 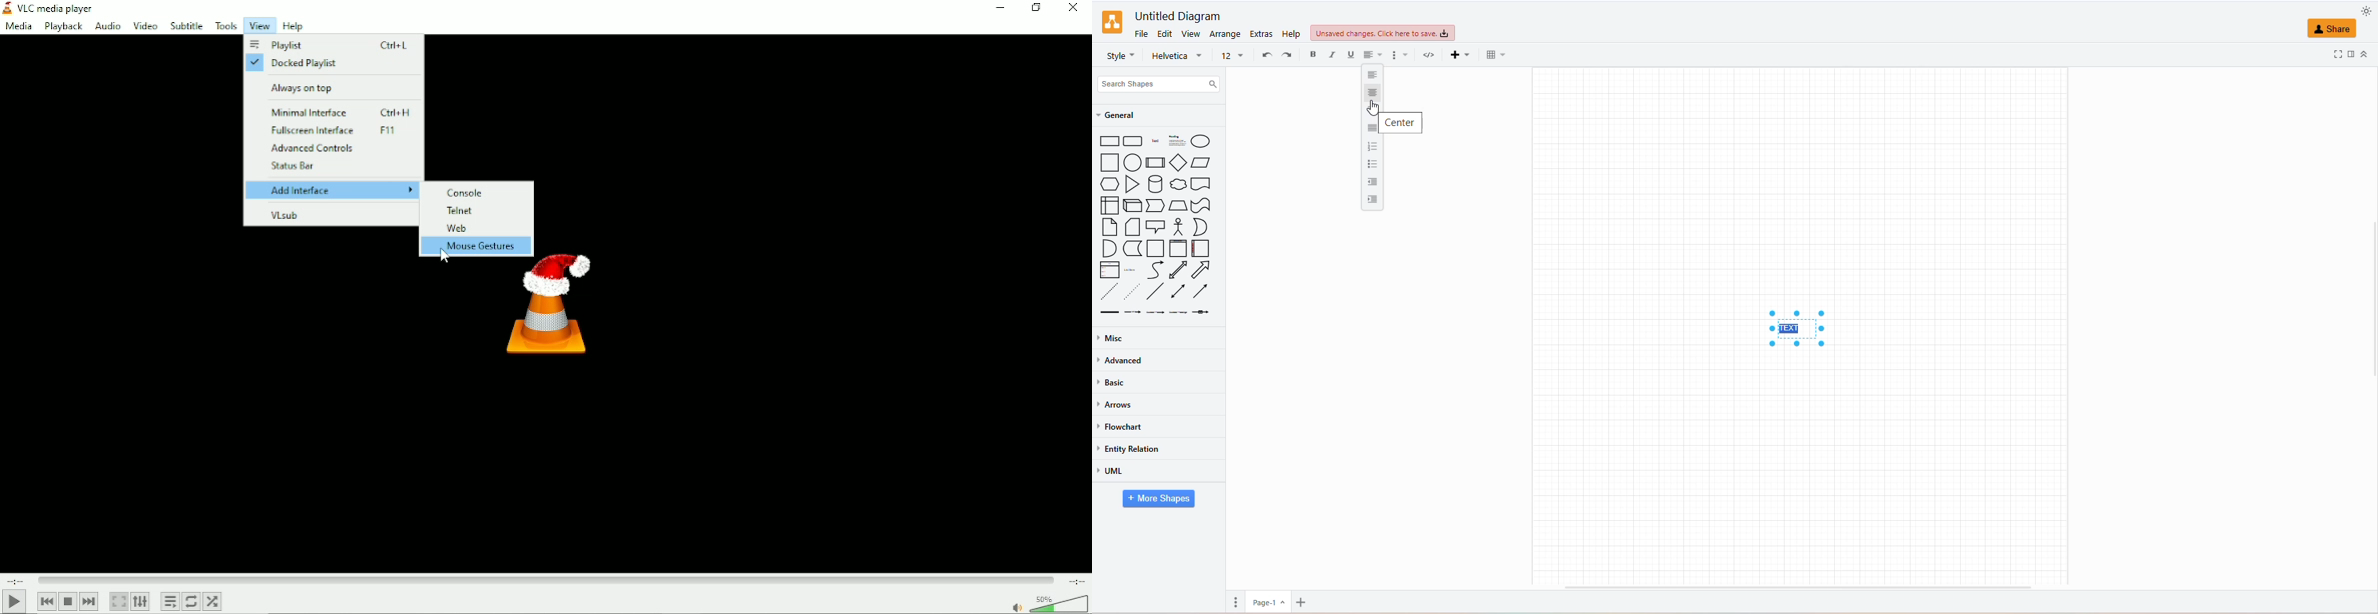 I want to click on table, so click(x=1492, y=54).